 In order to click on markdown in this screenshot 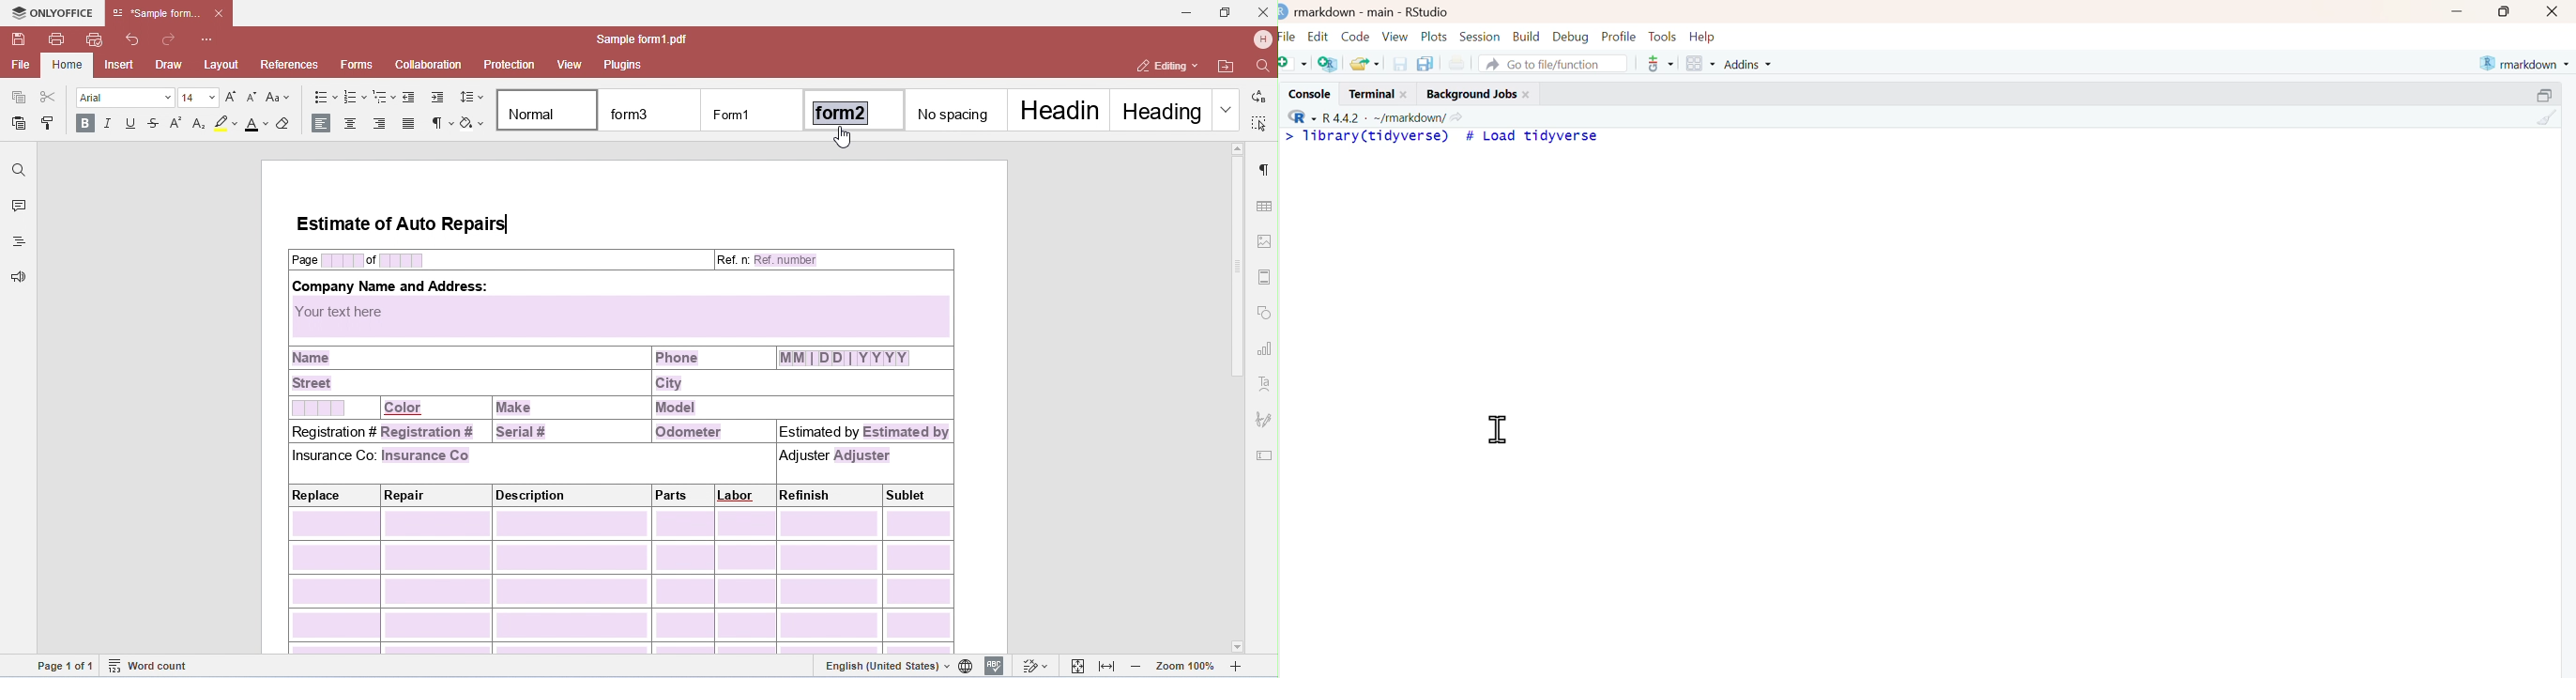, I will do `click(2526, 62)`.